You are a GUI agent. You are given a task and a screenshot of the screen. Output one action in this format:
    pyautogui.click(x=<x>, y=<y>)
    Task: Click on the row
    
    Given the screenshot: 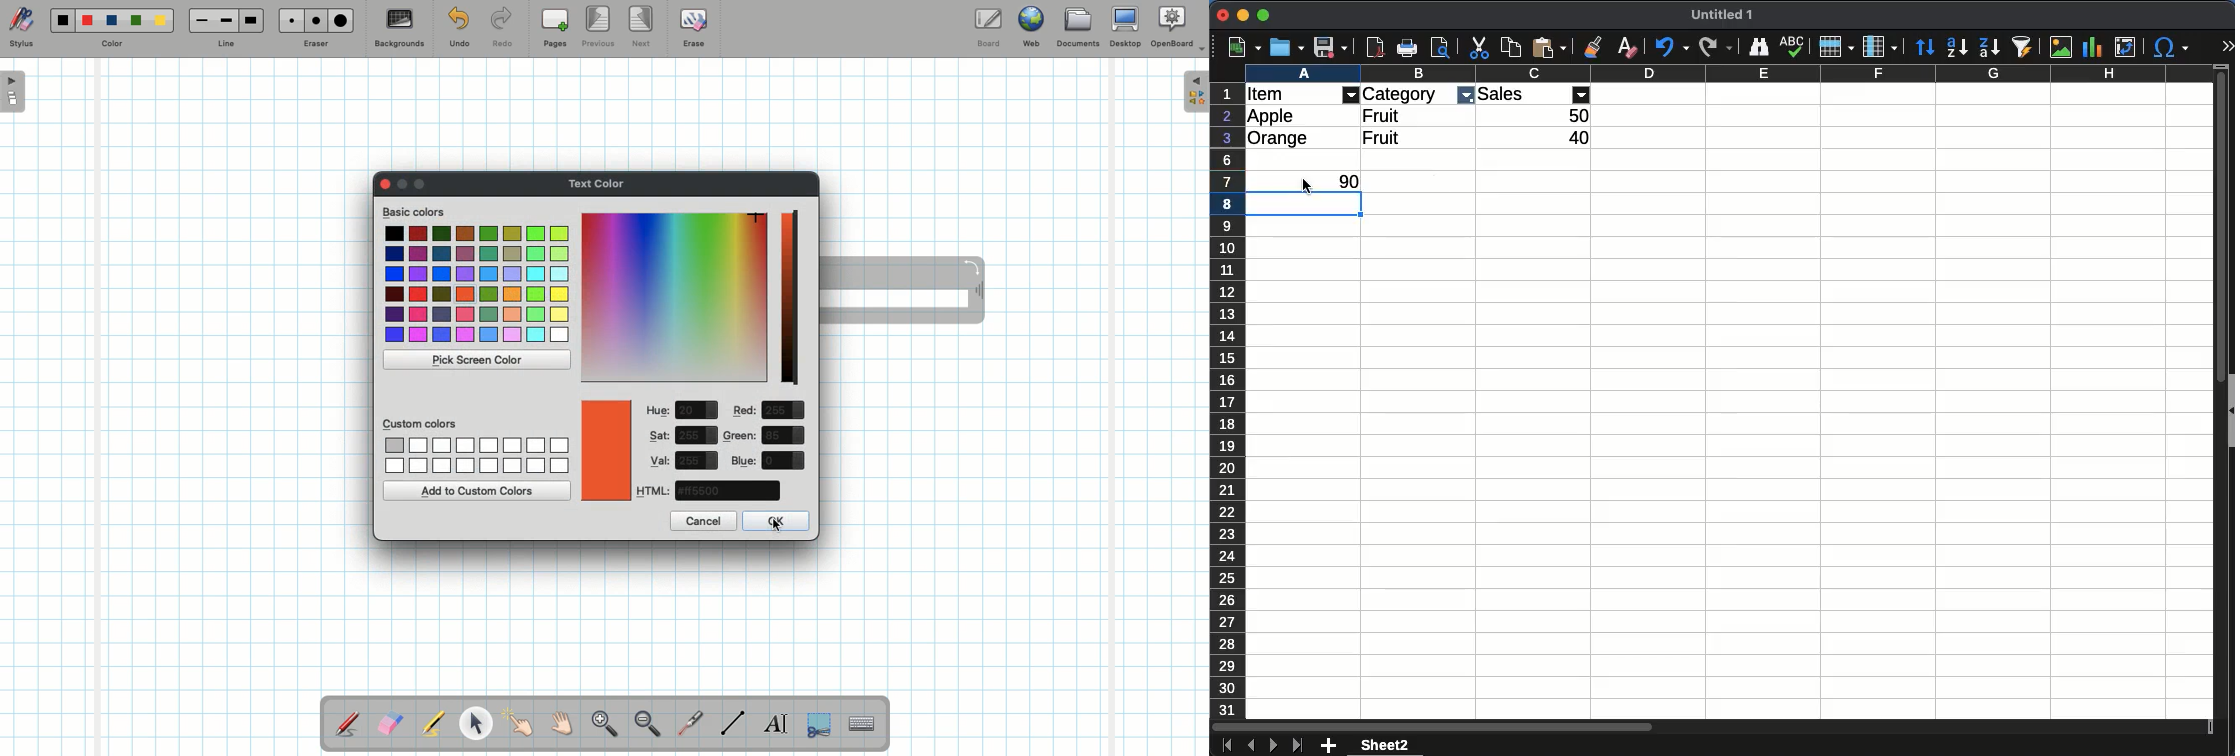 What is the action you would take?
    pyautogui.click(x=1834, y=49)
    